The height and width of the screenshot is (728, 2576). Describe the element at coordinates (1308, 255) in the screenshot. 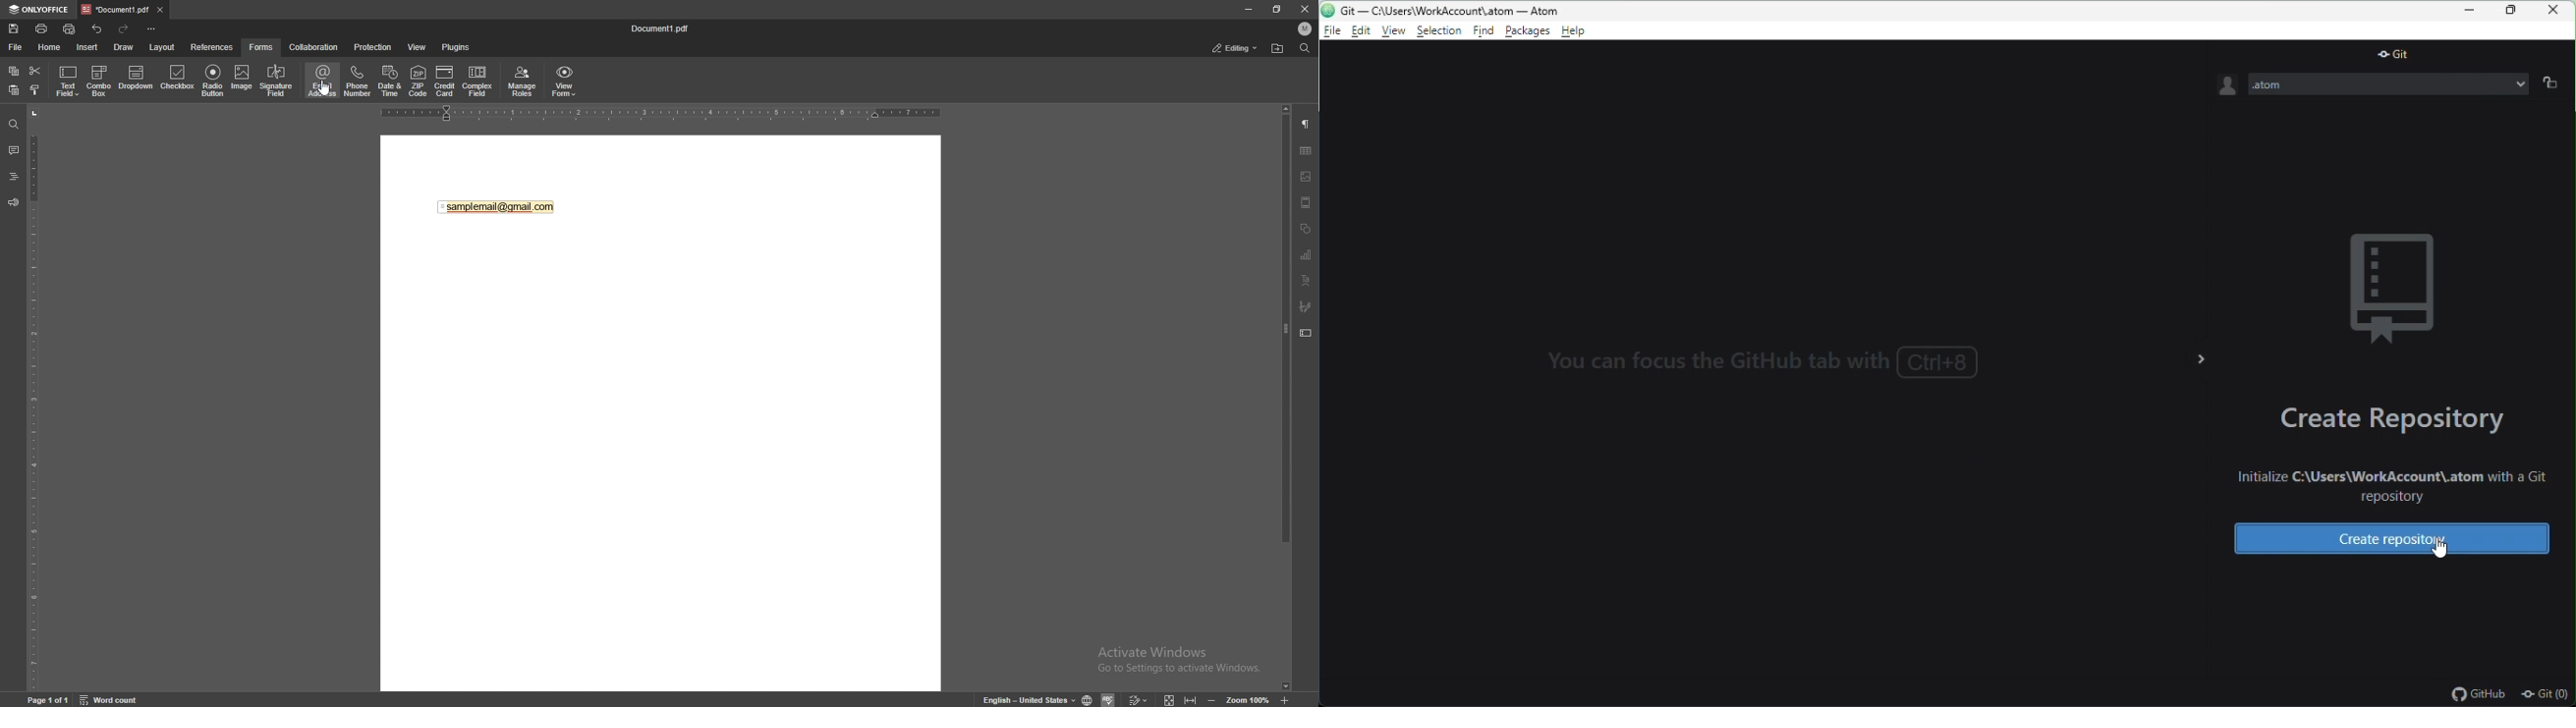

I see `chart` at that location.